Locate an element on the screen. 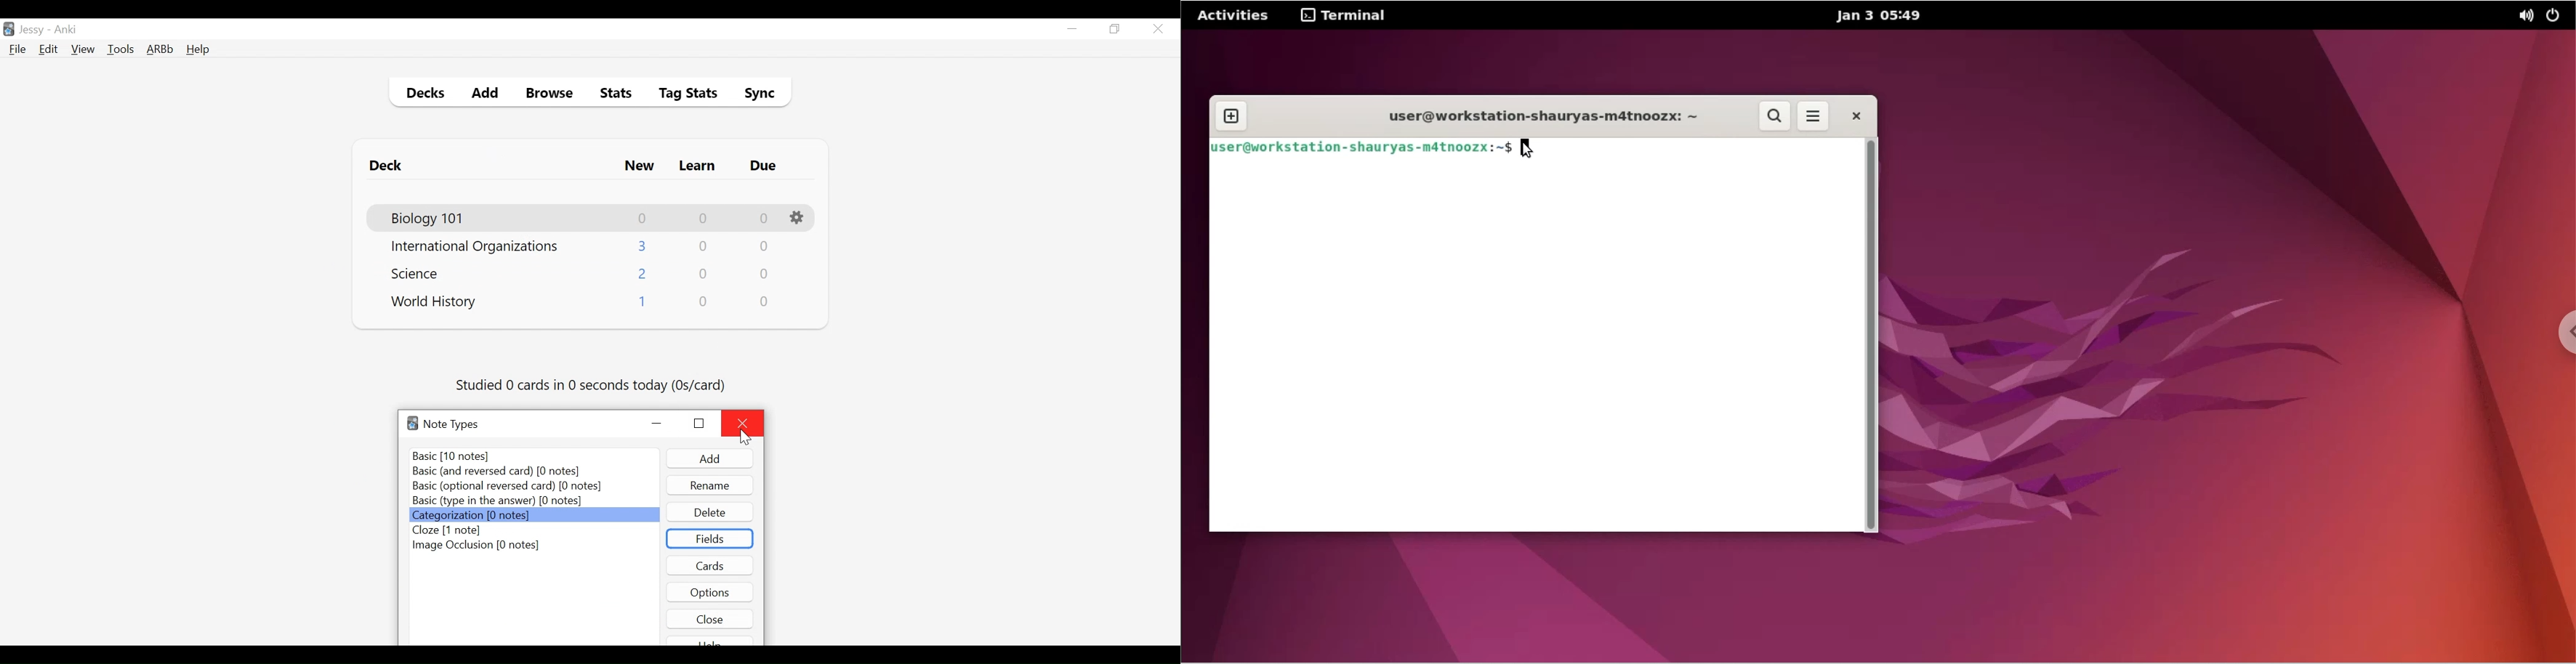 The image size is (2576, 672). new tab is located at coordinates (1232, 117).